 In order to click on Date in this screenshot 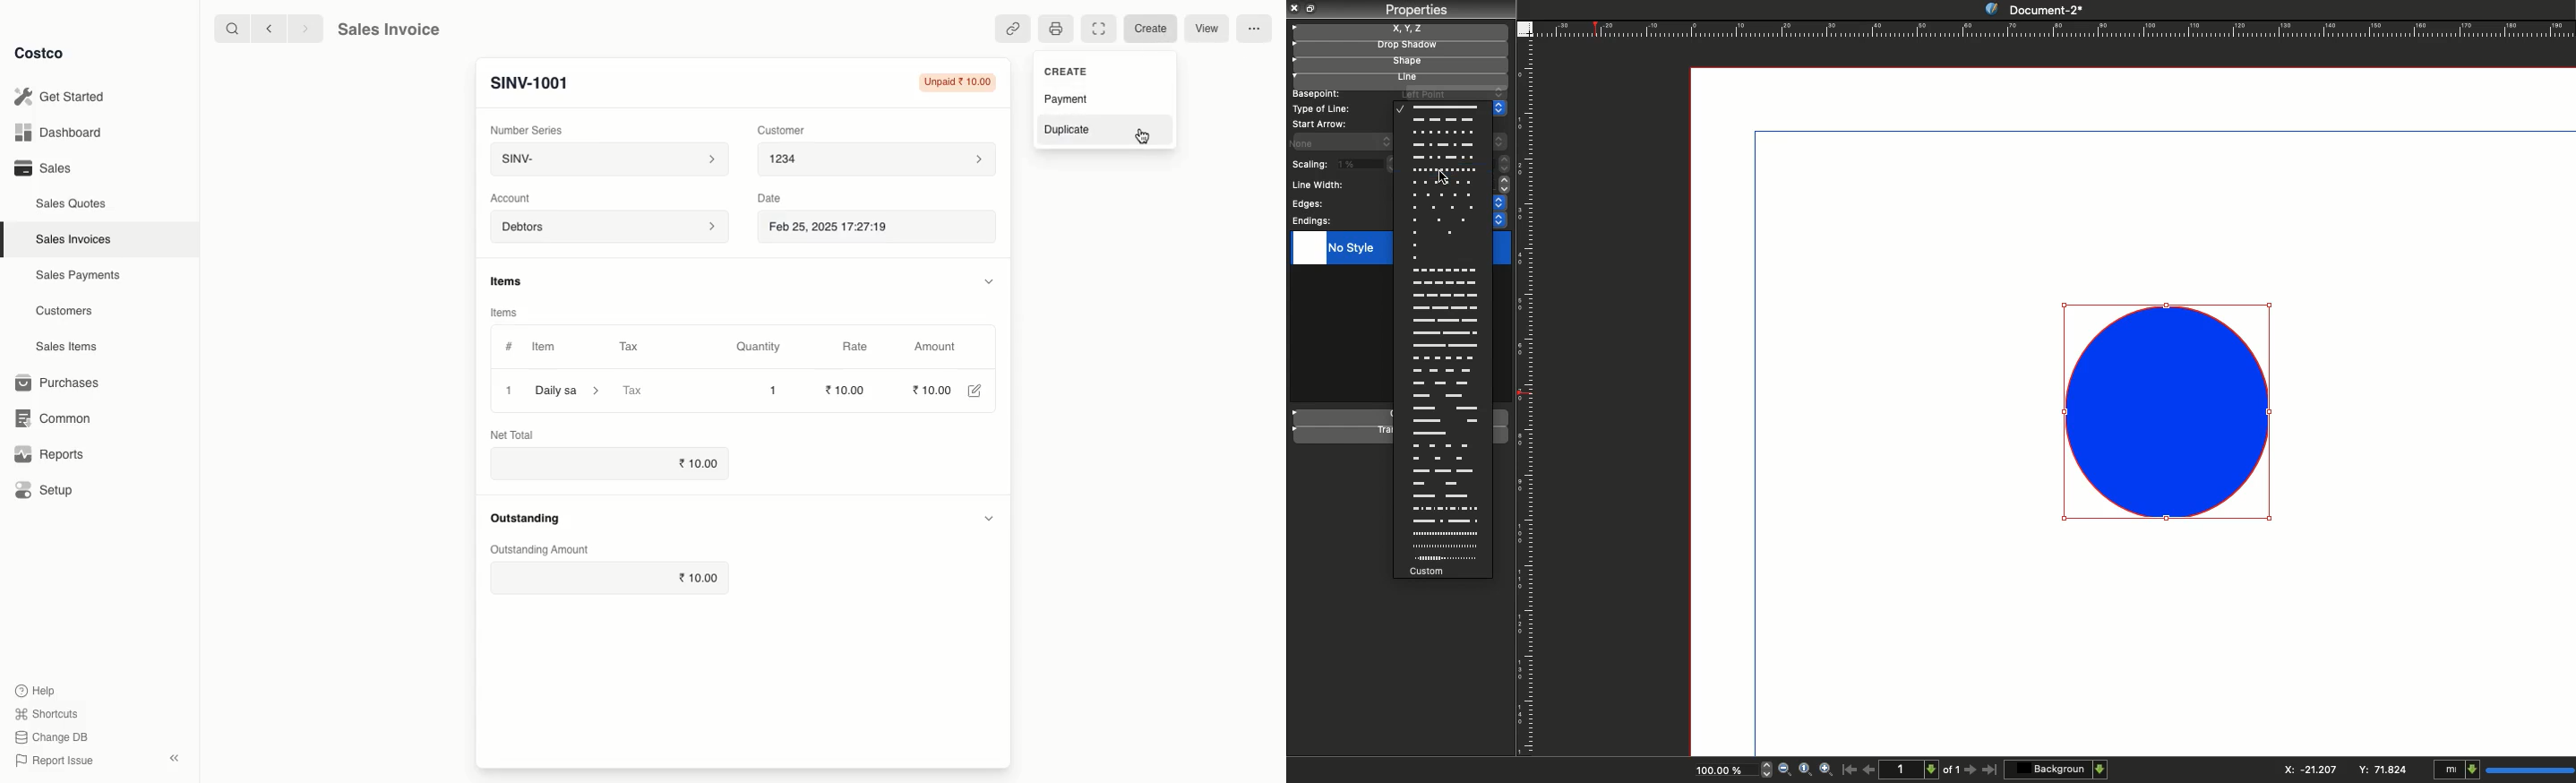, I will do `click(774, 200)`.